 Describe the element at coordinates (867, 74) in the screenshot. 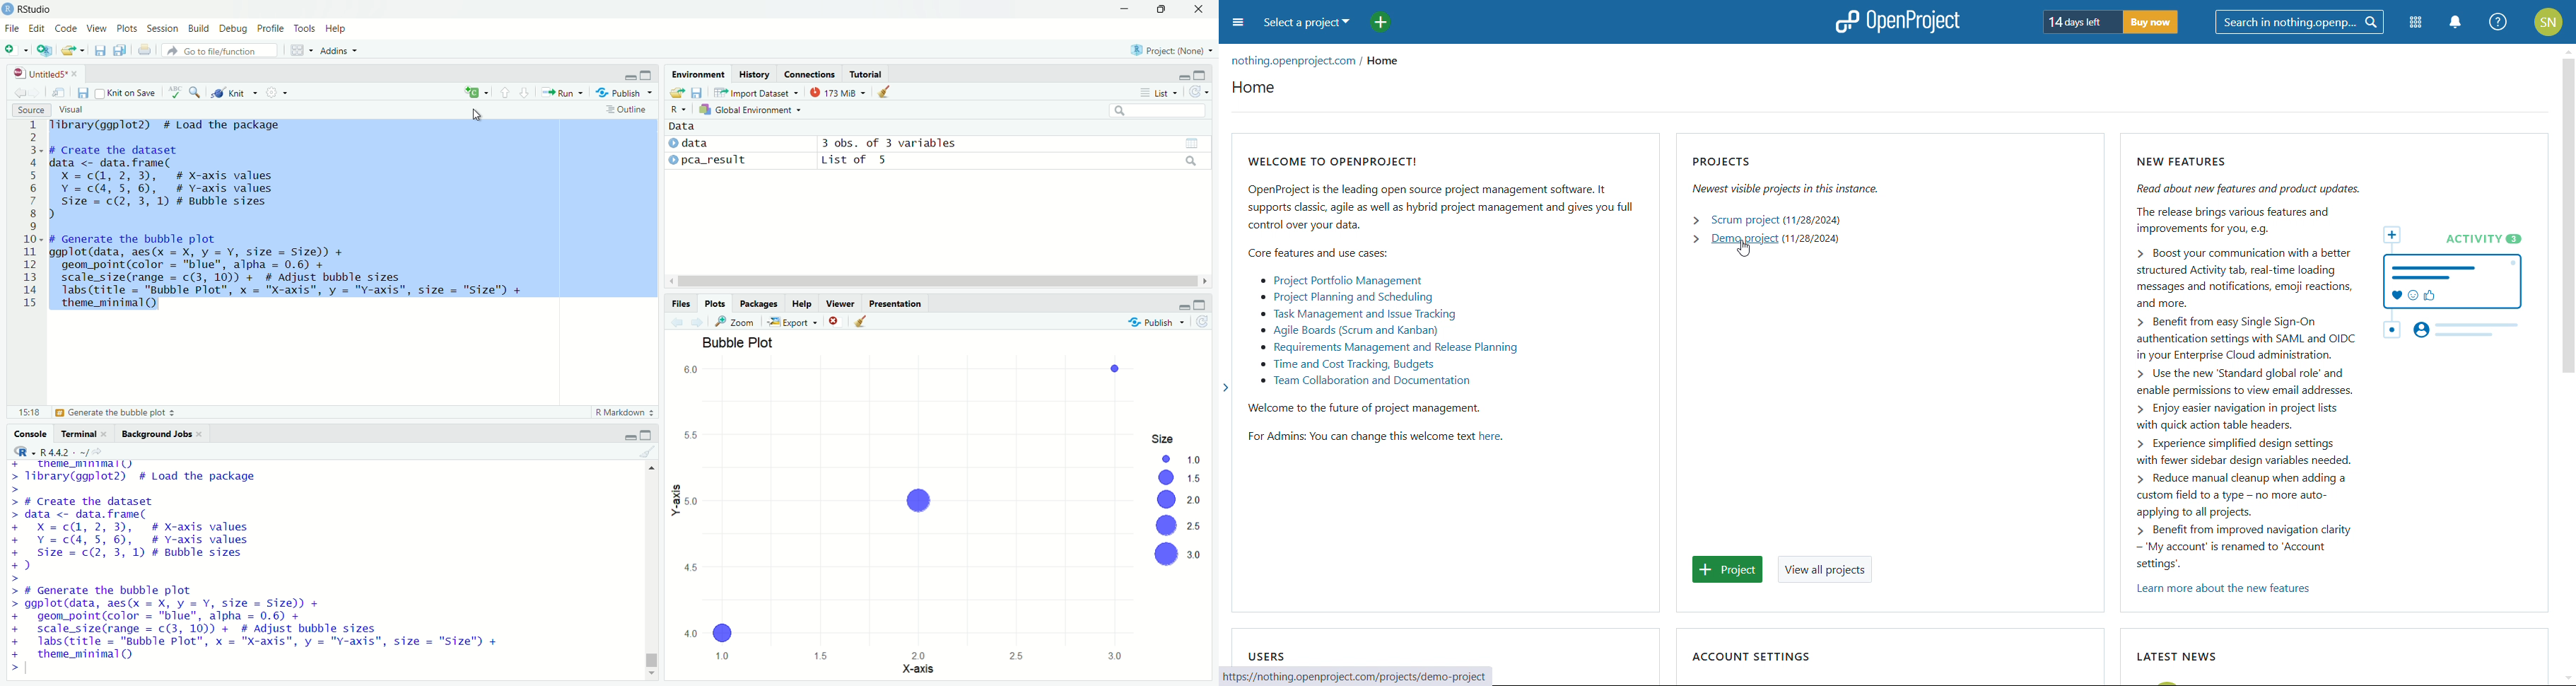

I see `tutorial` at that location.